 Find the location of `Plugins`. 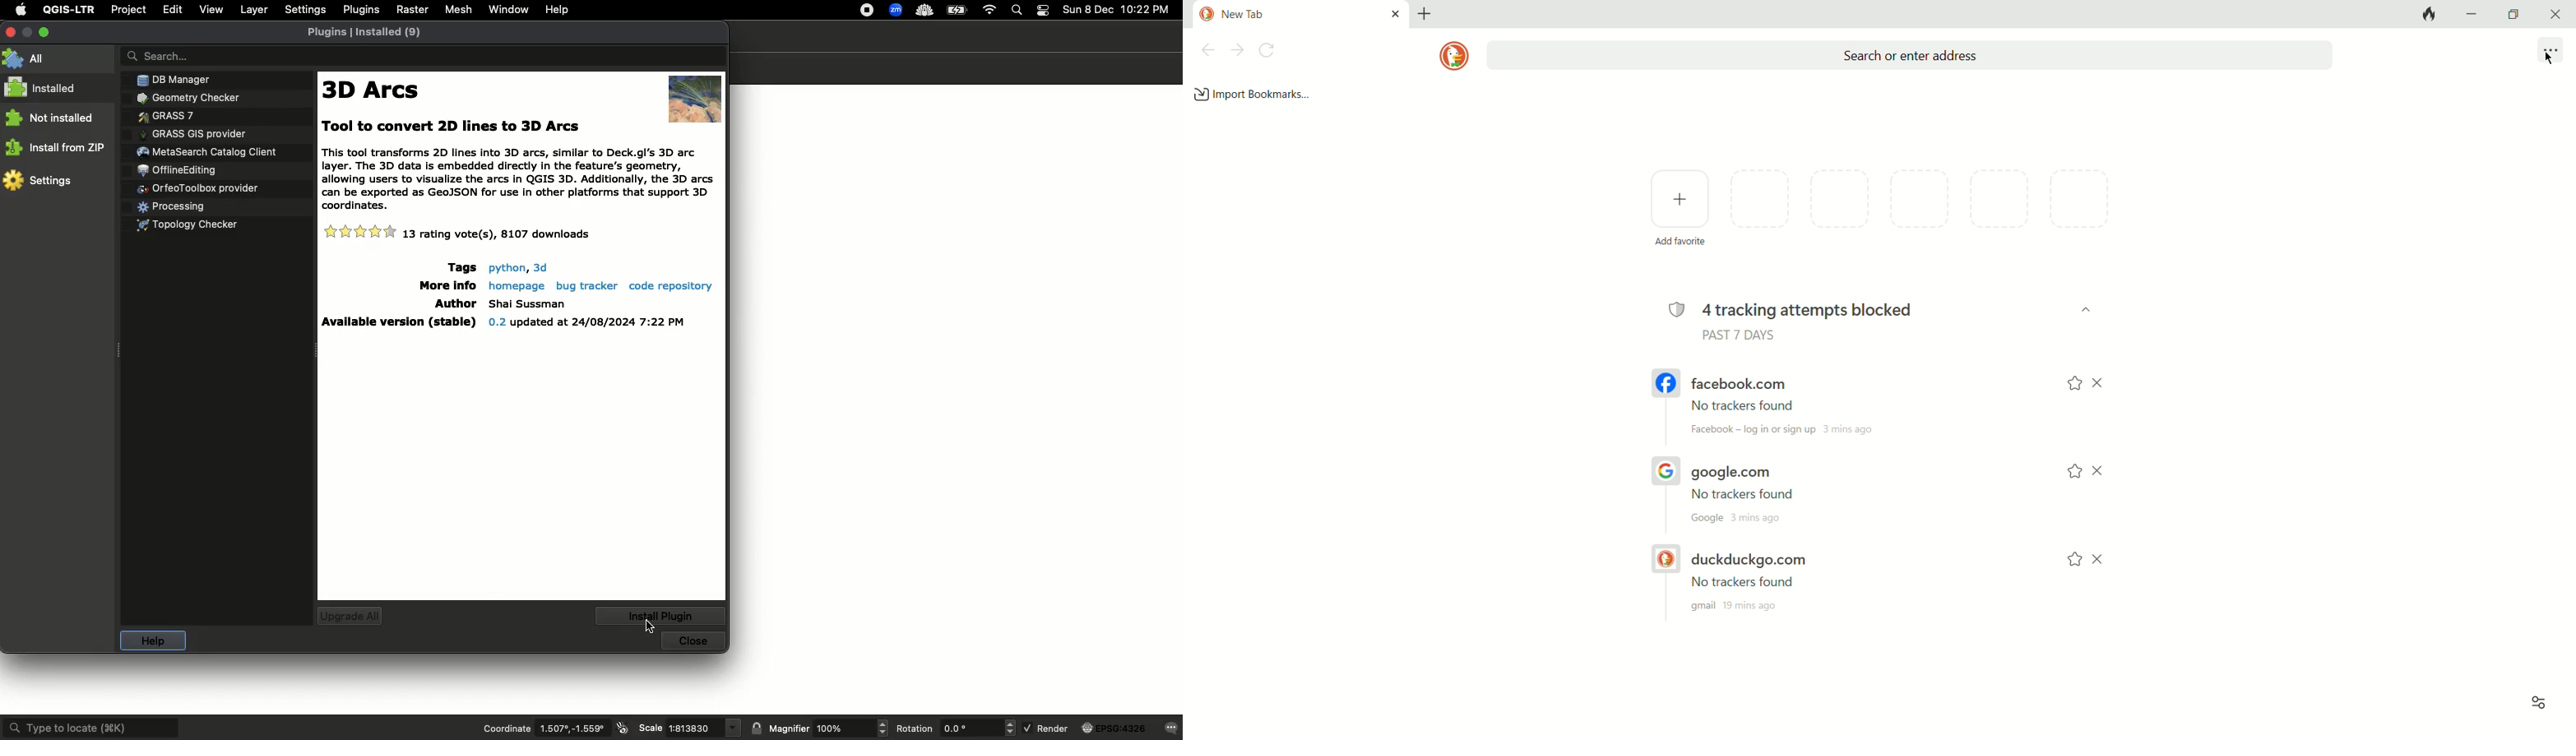

Plugins is located at coordinates (183, 97).